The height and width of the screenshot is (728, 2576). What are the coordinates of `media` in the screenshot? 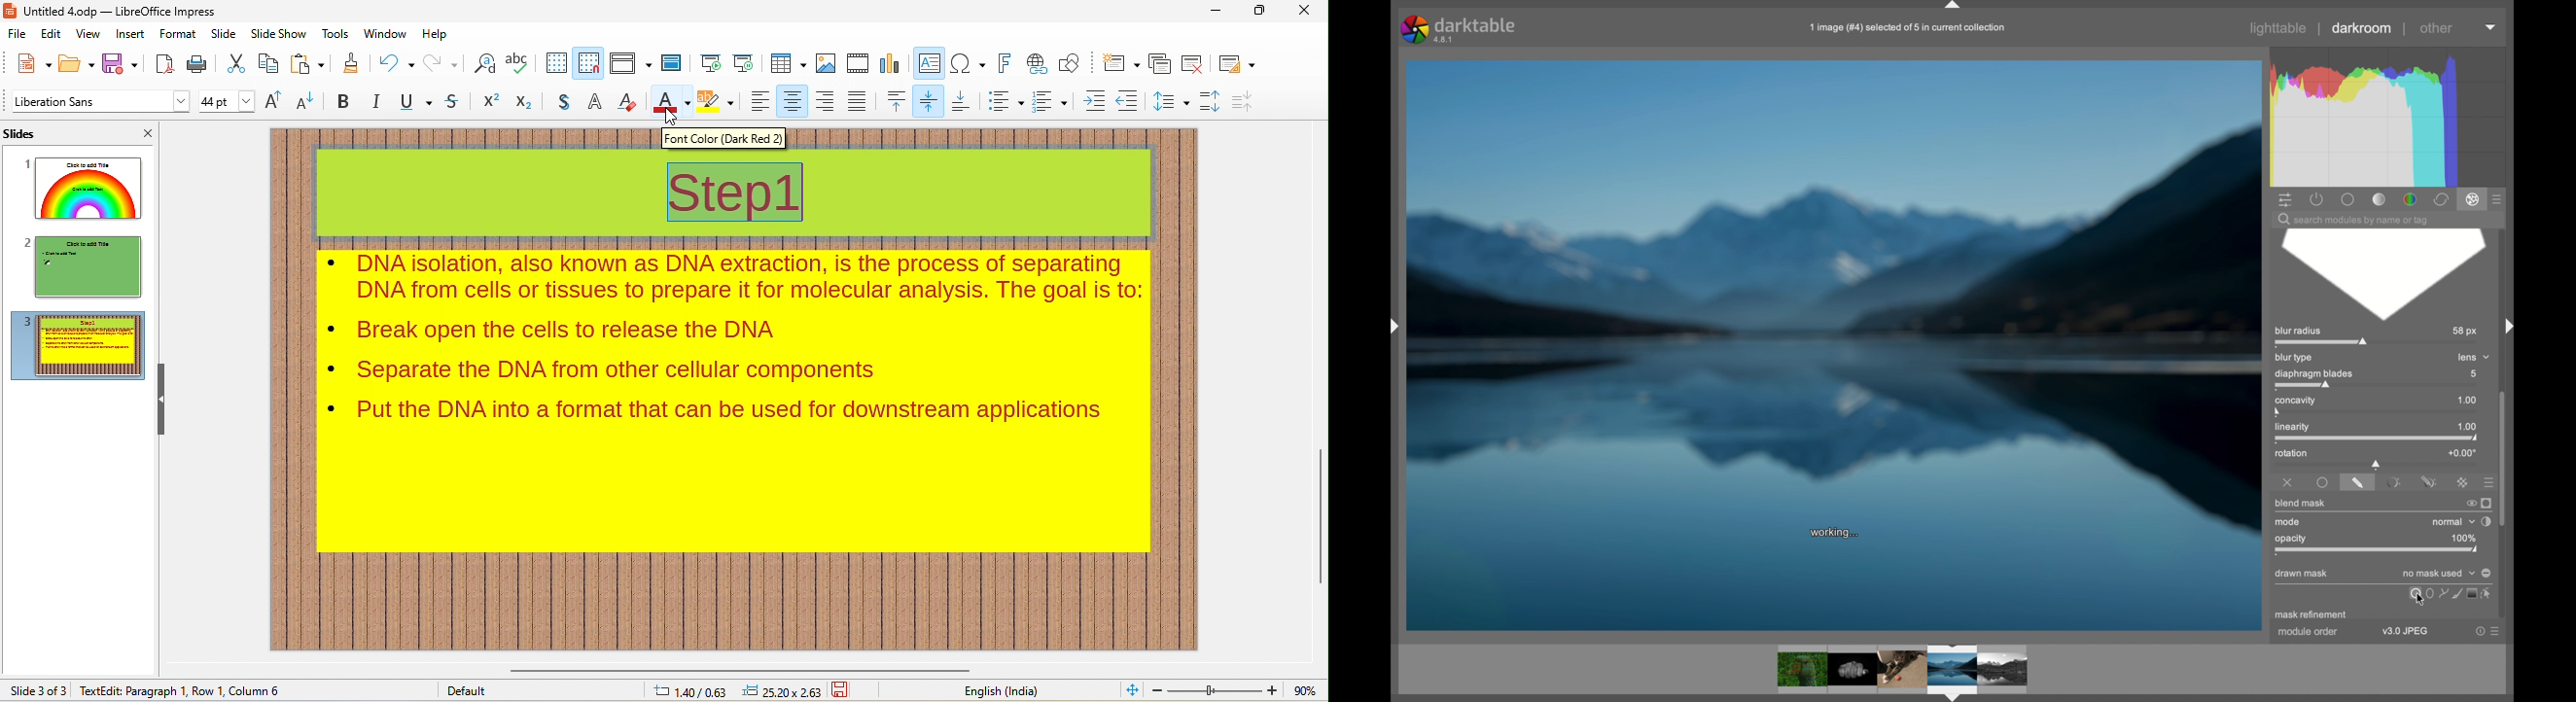 It's located at (855, 62).